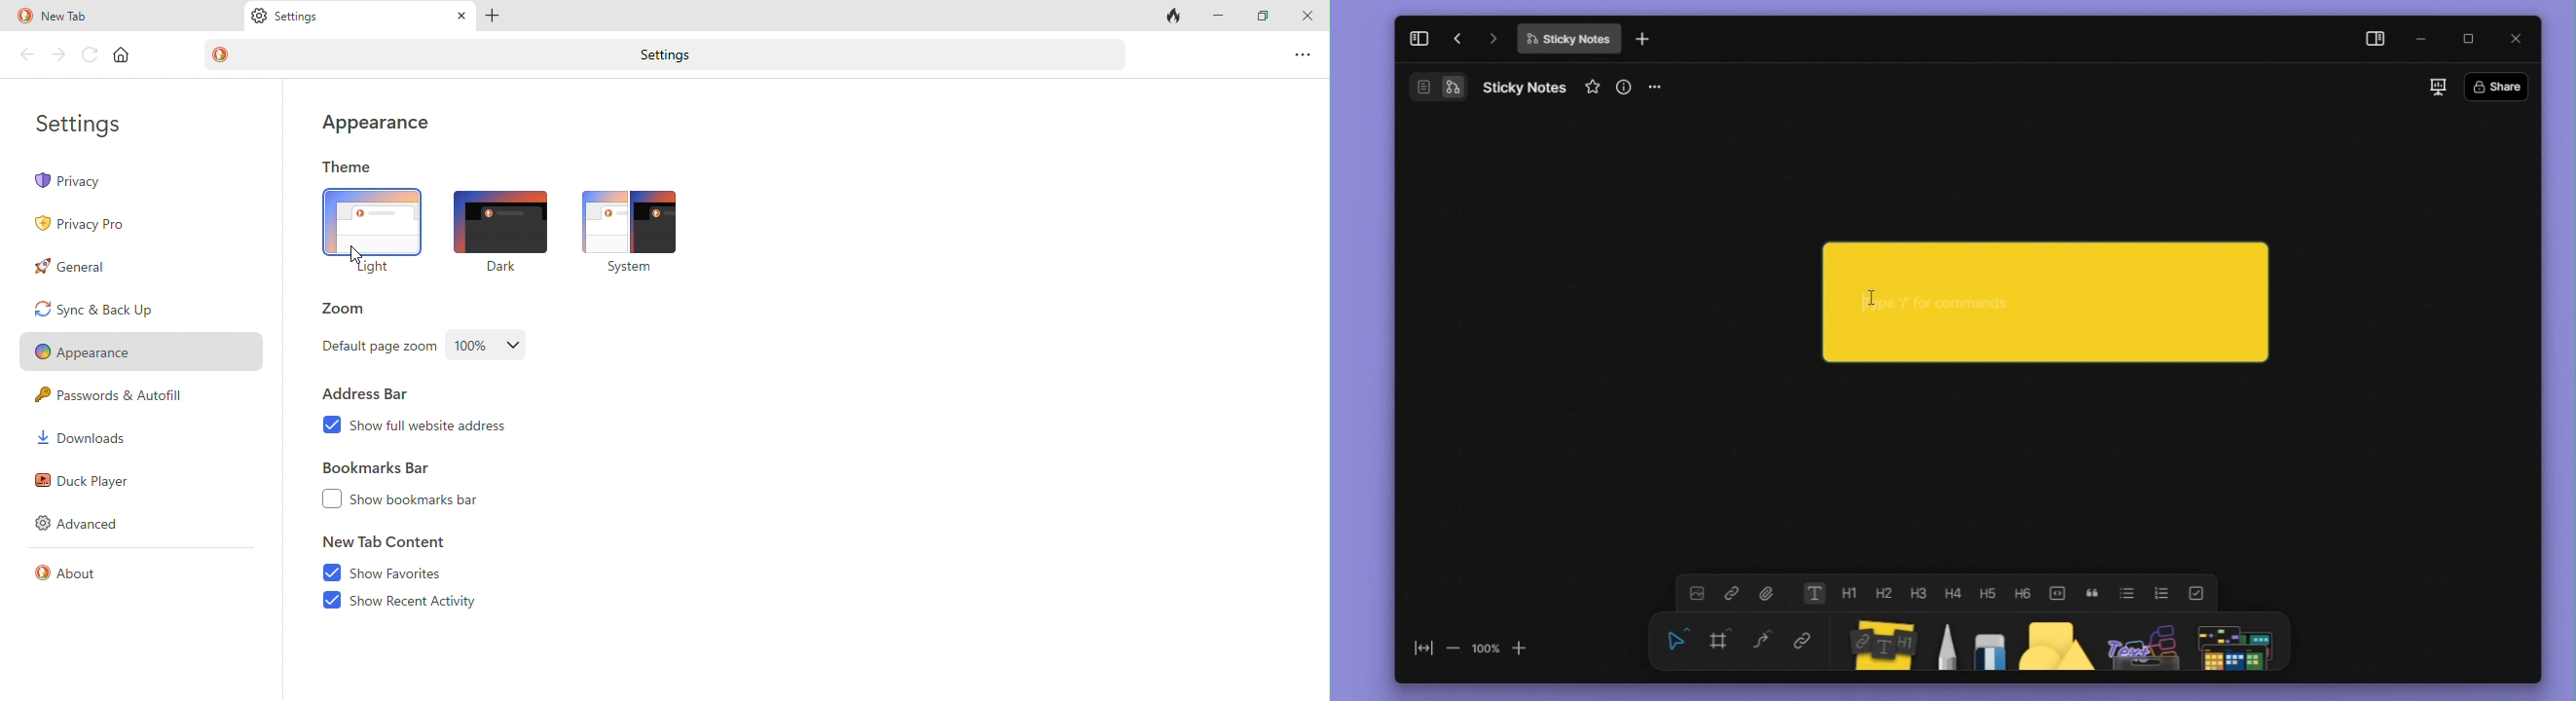 The width and height of the screenshot is (2576, 728). Describe the element at coordinates (1853, 592) in the screenshot. I see `heading` at that location.